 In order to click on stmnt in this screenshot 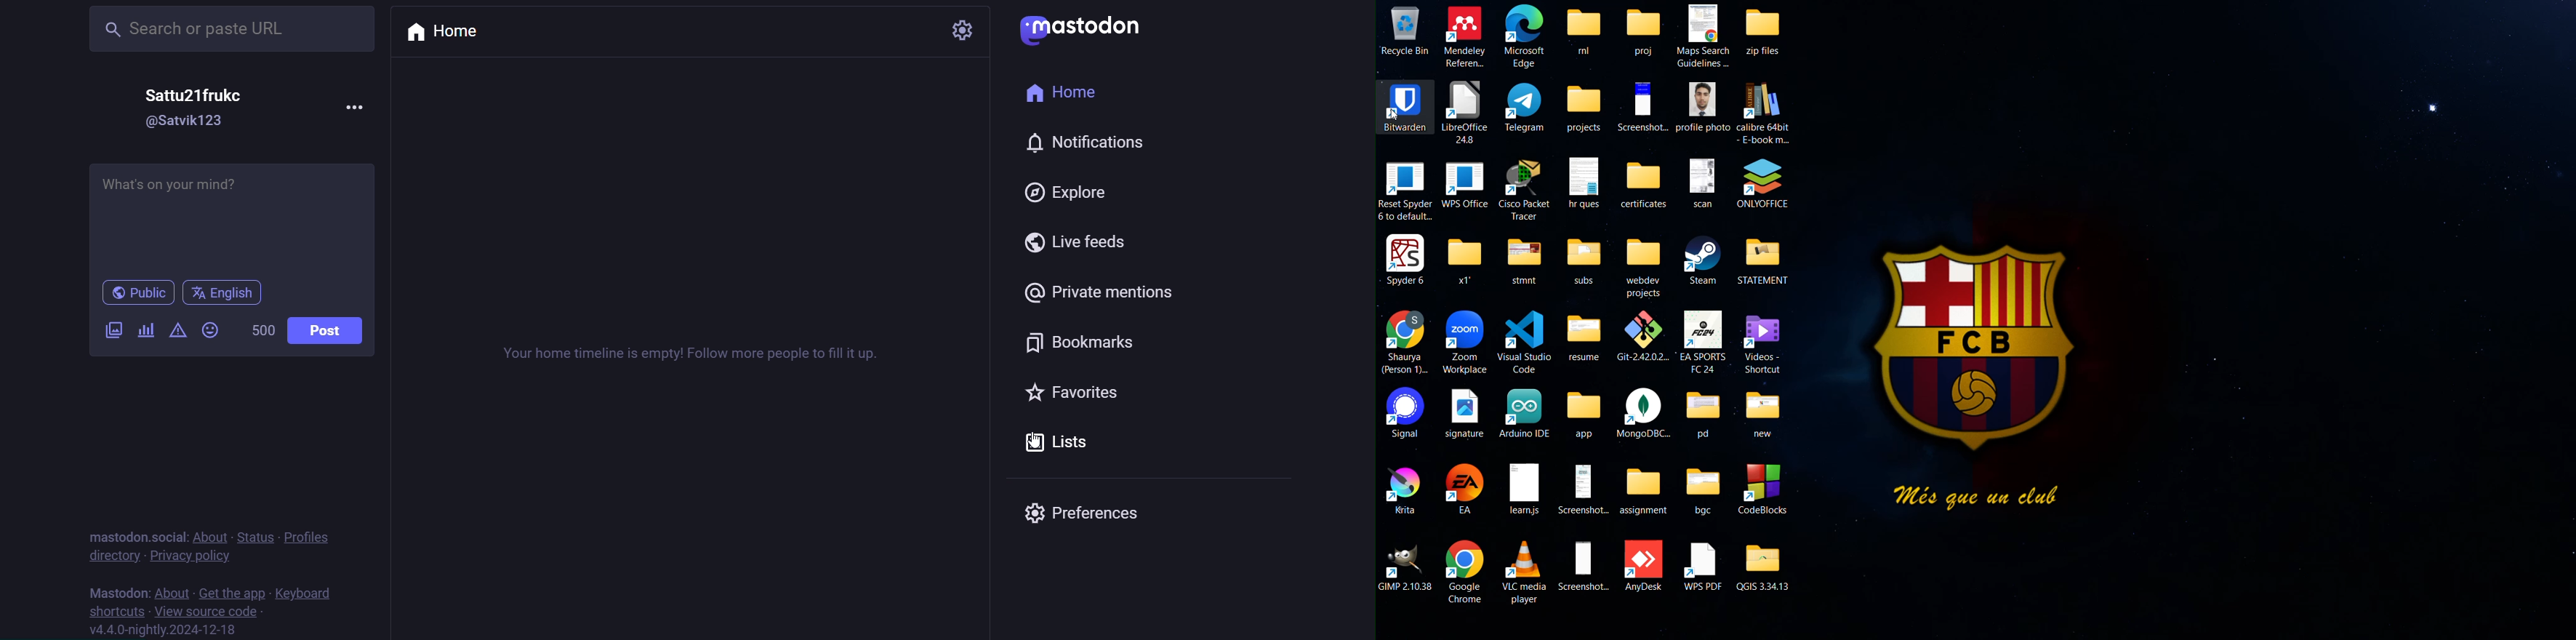, I will do `click(1523, 259)`.